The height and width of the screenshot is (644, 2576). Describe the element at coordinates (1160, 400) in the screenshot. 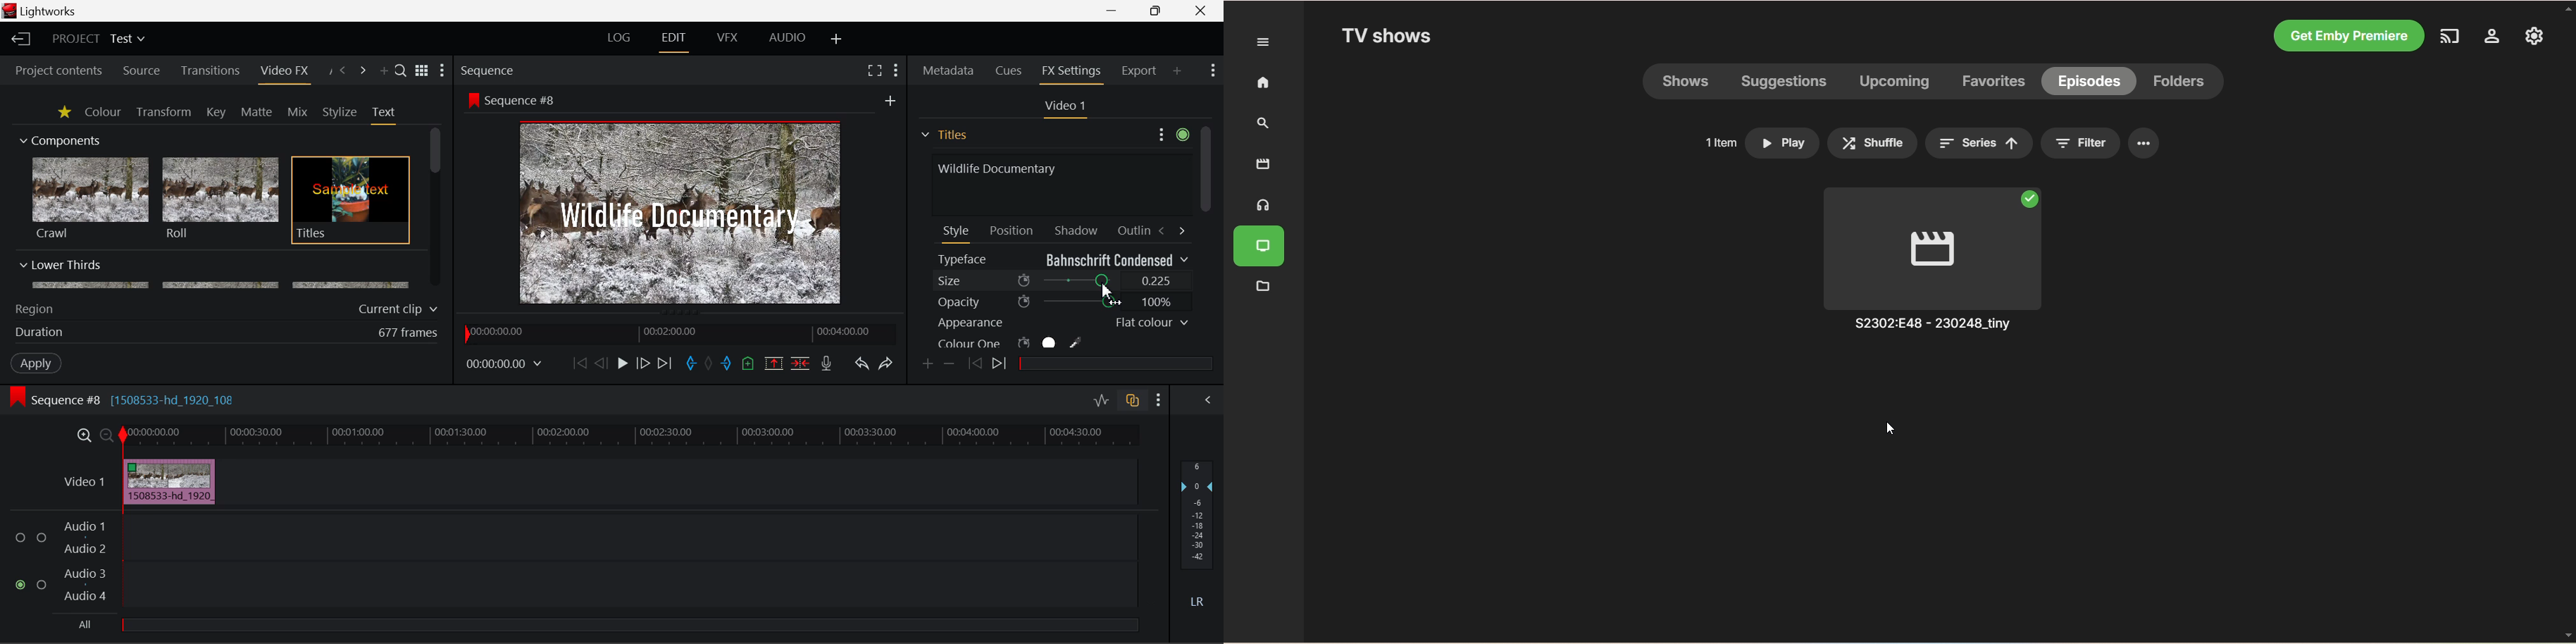

I see `Show Settings` at that location.